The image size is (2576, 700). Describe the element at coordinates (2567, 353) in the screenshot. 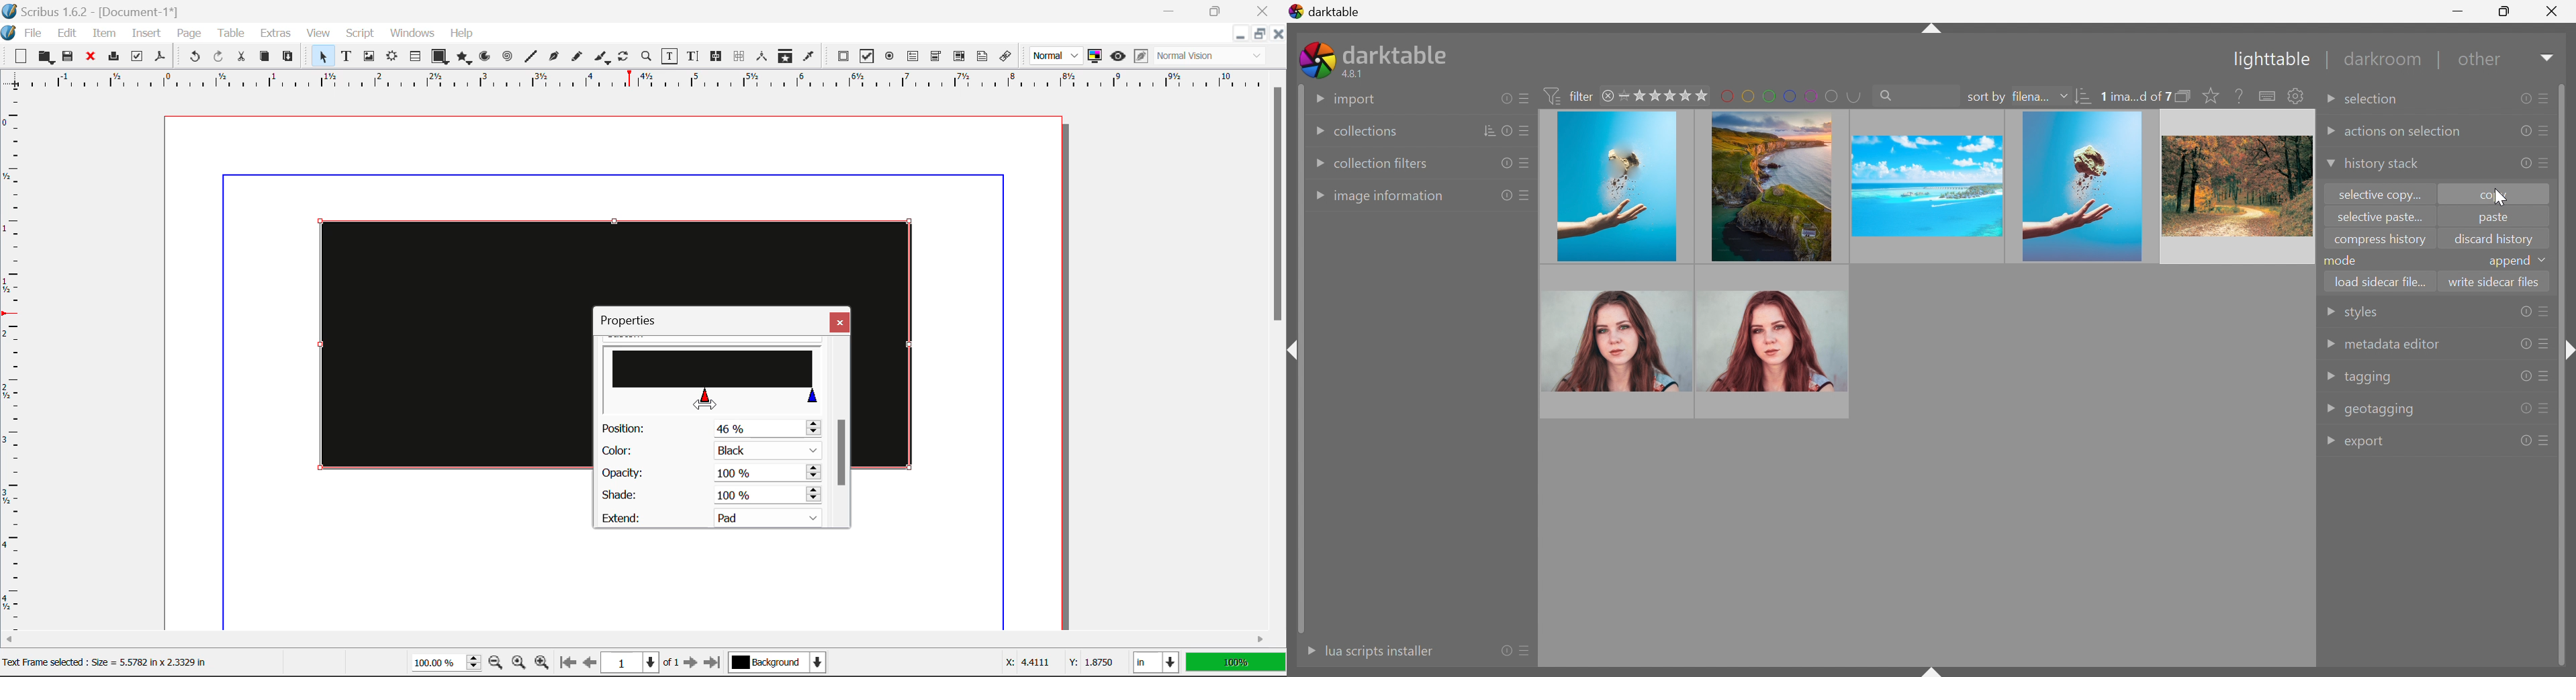

I see `shift+ctrl+r` at that location.